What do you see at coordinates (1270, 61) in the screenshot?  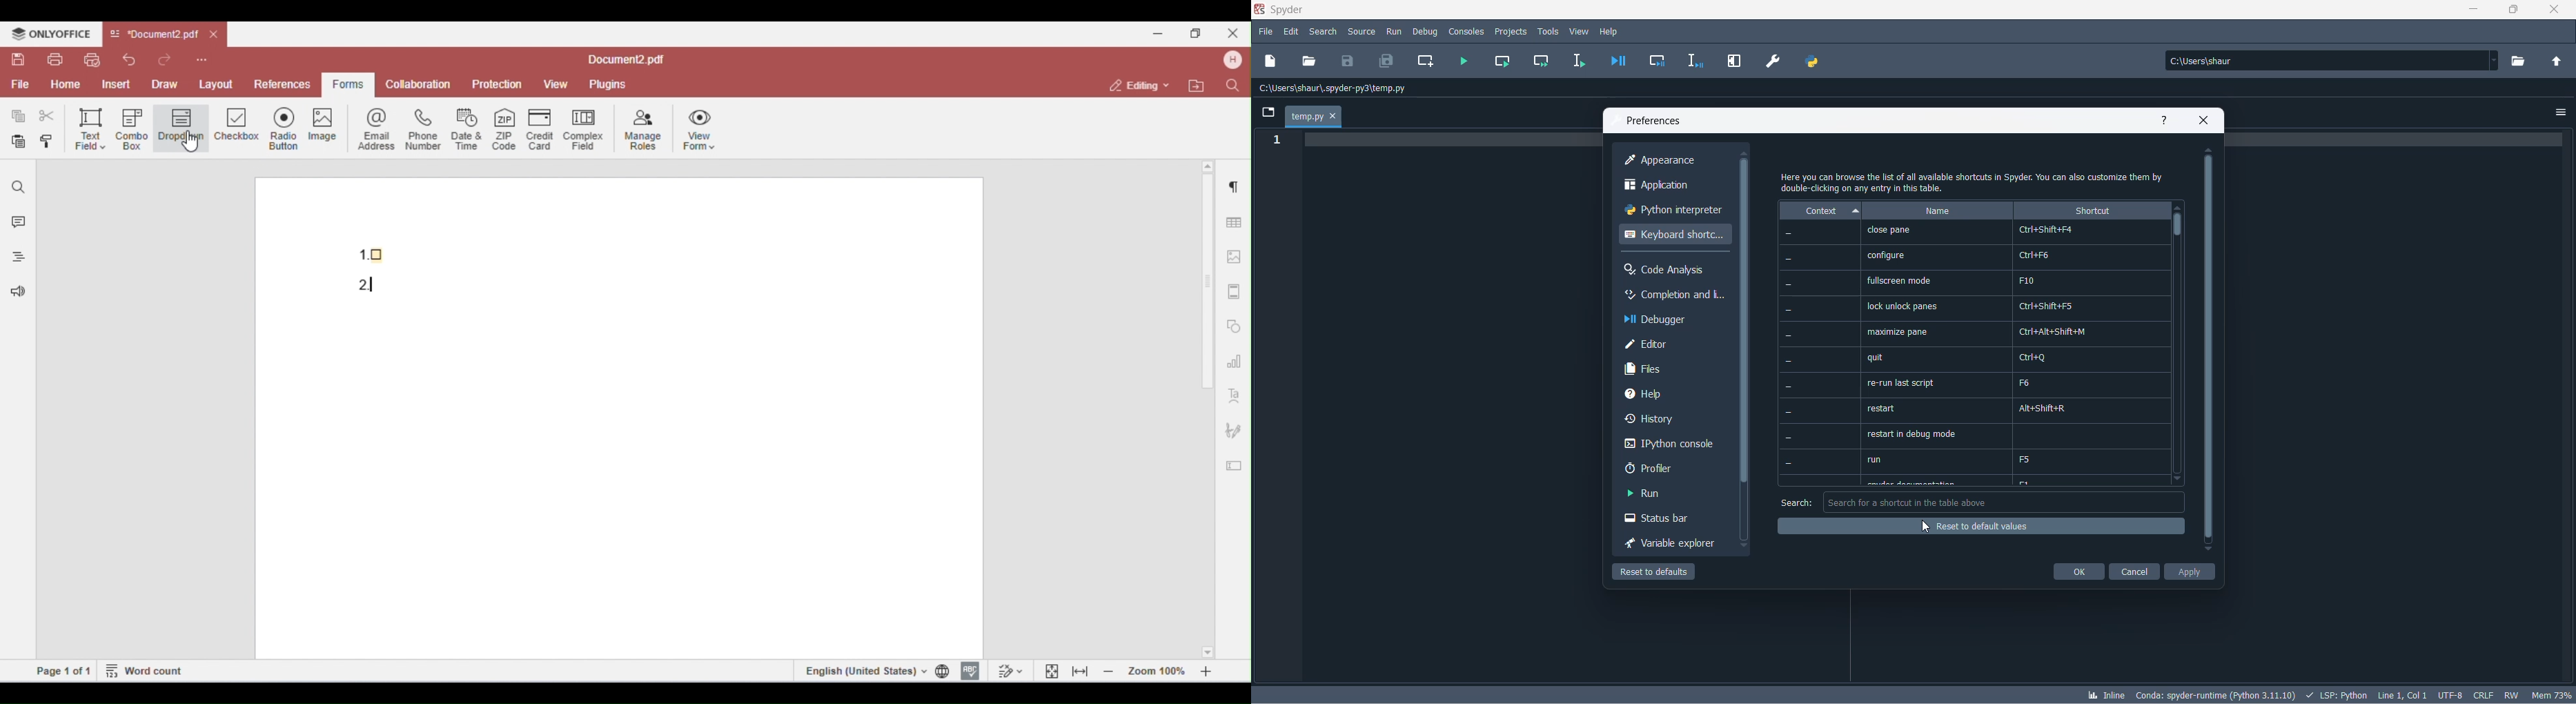 I see `new file` at bounding box center [1270, 61].